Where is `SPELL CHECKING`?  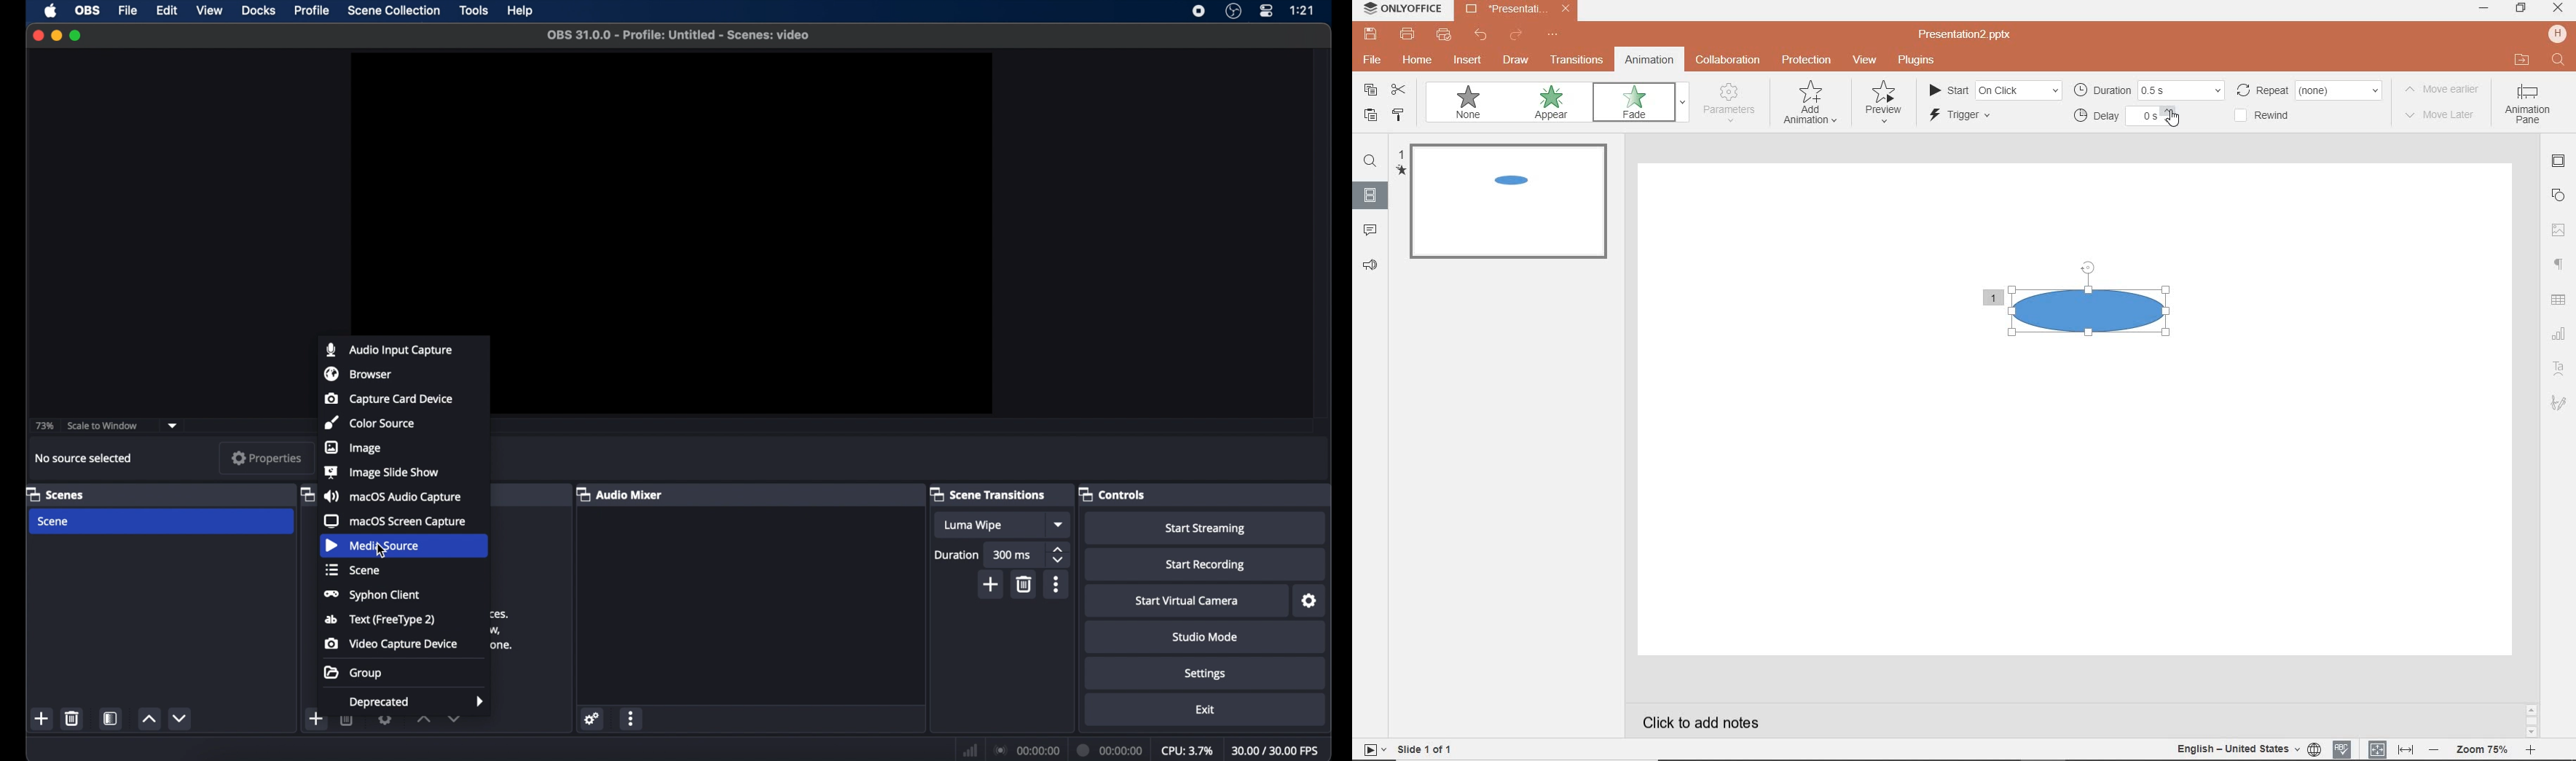 SPELL CHECKING is located at coordinates (2343, 750).